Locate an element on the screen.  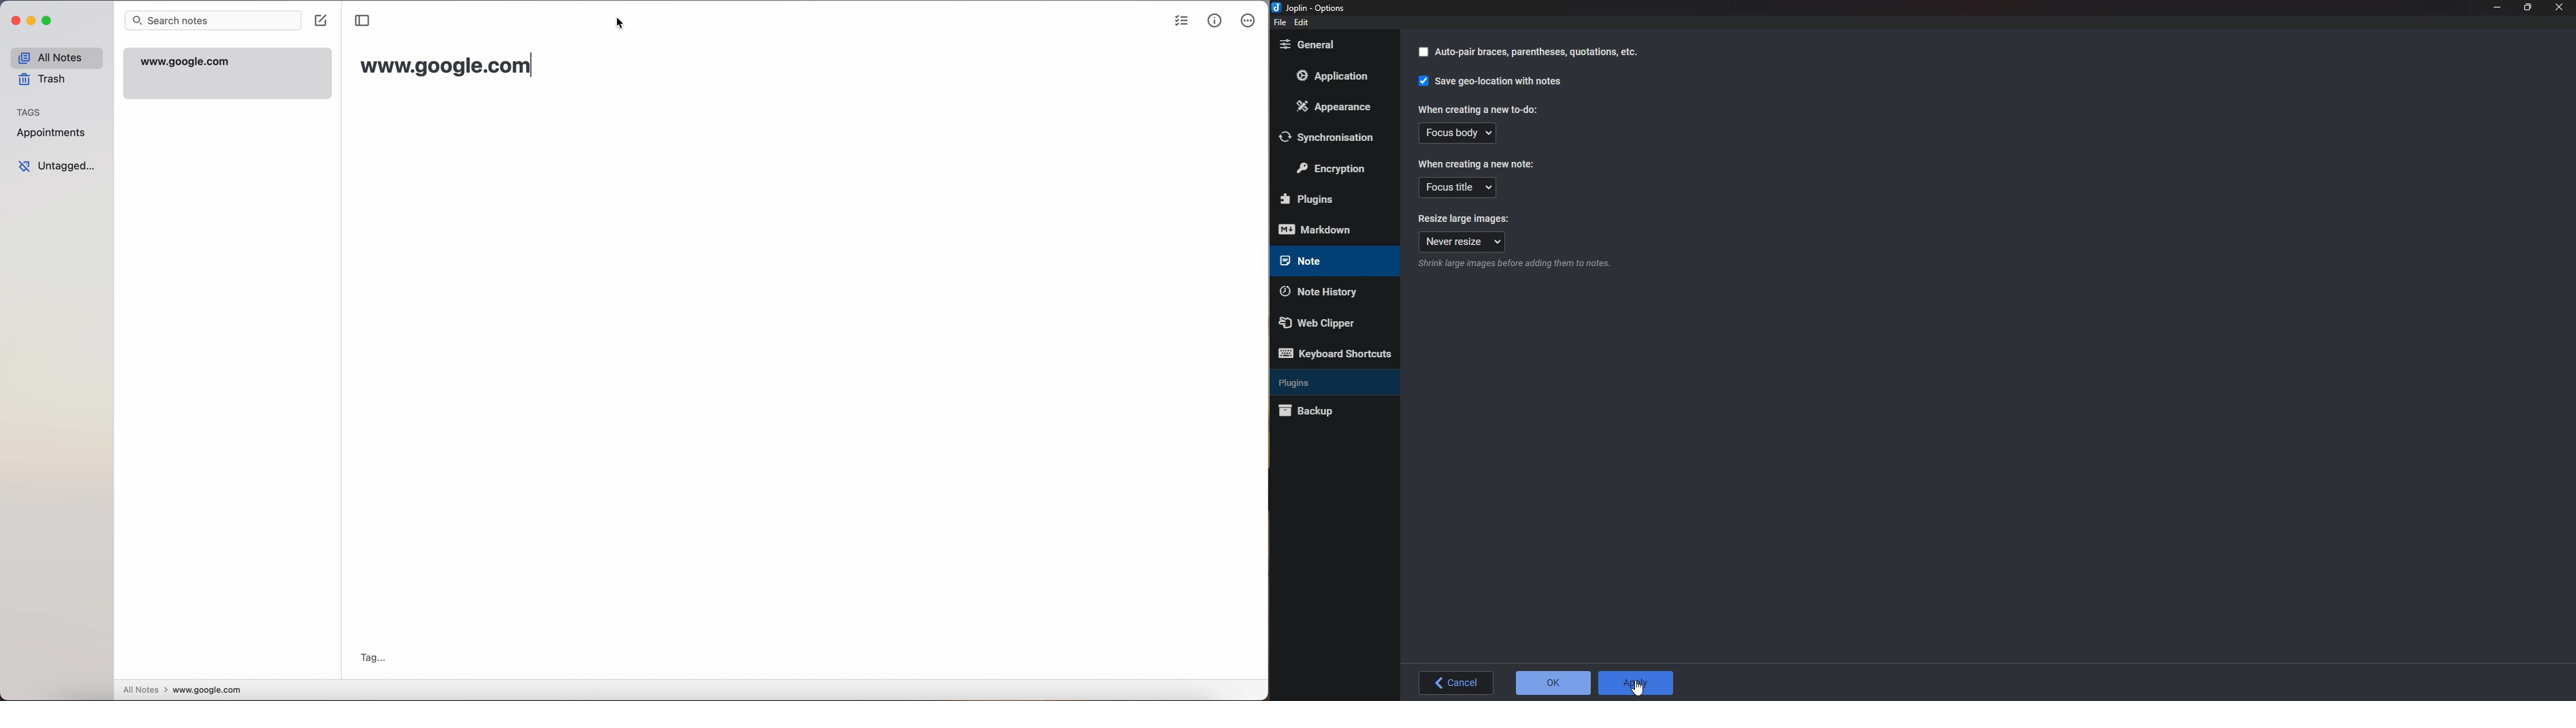
Appearance is located at coordinates (1330, 107).